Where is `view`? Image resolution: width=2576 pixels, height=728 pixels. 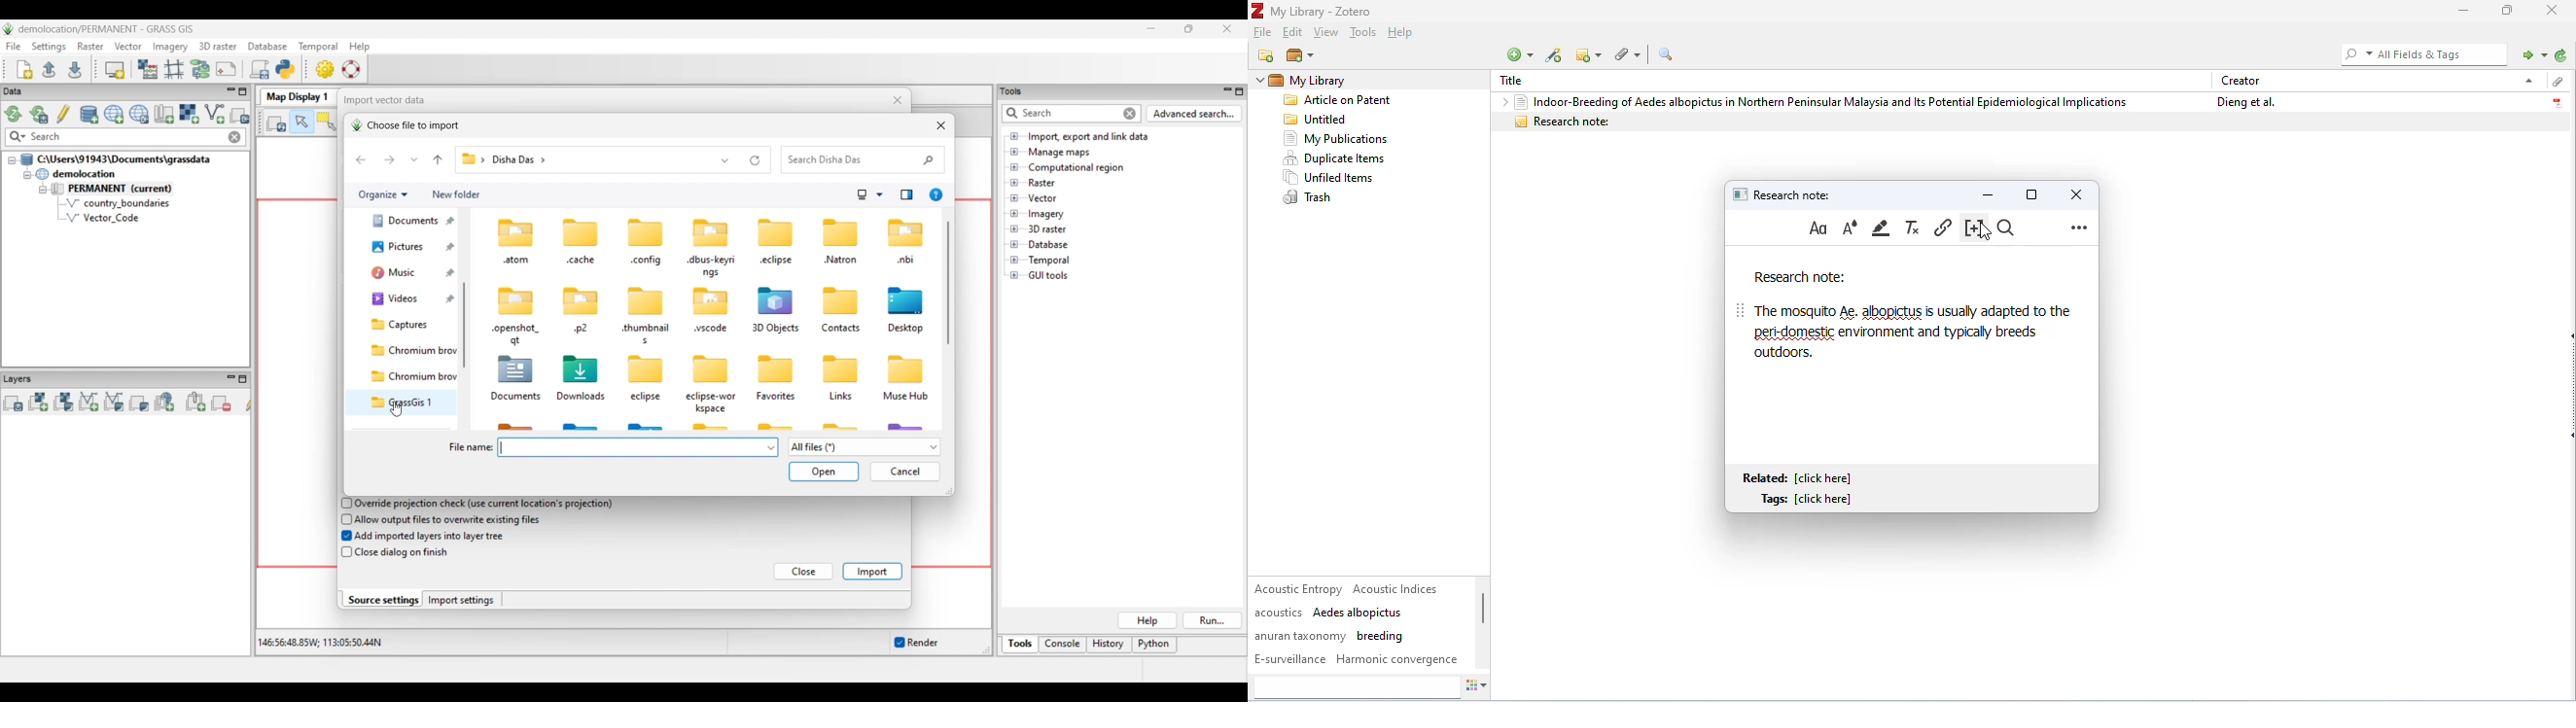 view is located at coordinates (1326, 33).